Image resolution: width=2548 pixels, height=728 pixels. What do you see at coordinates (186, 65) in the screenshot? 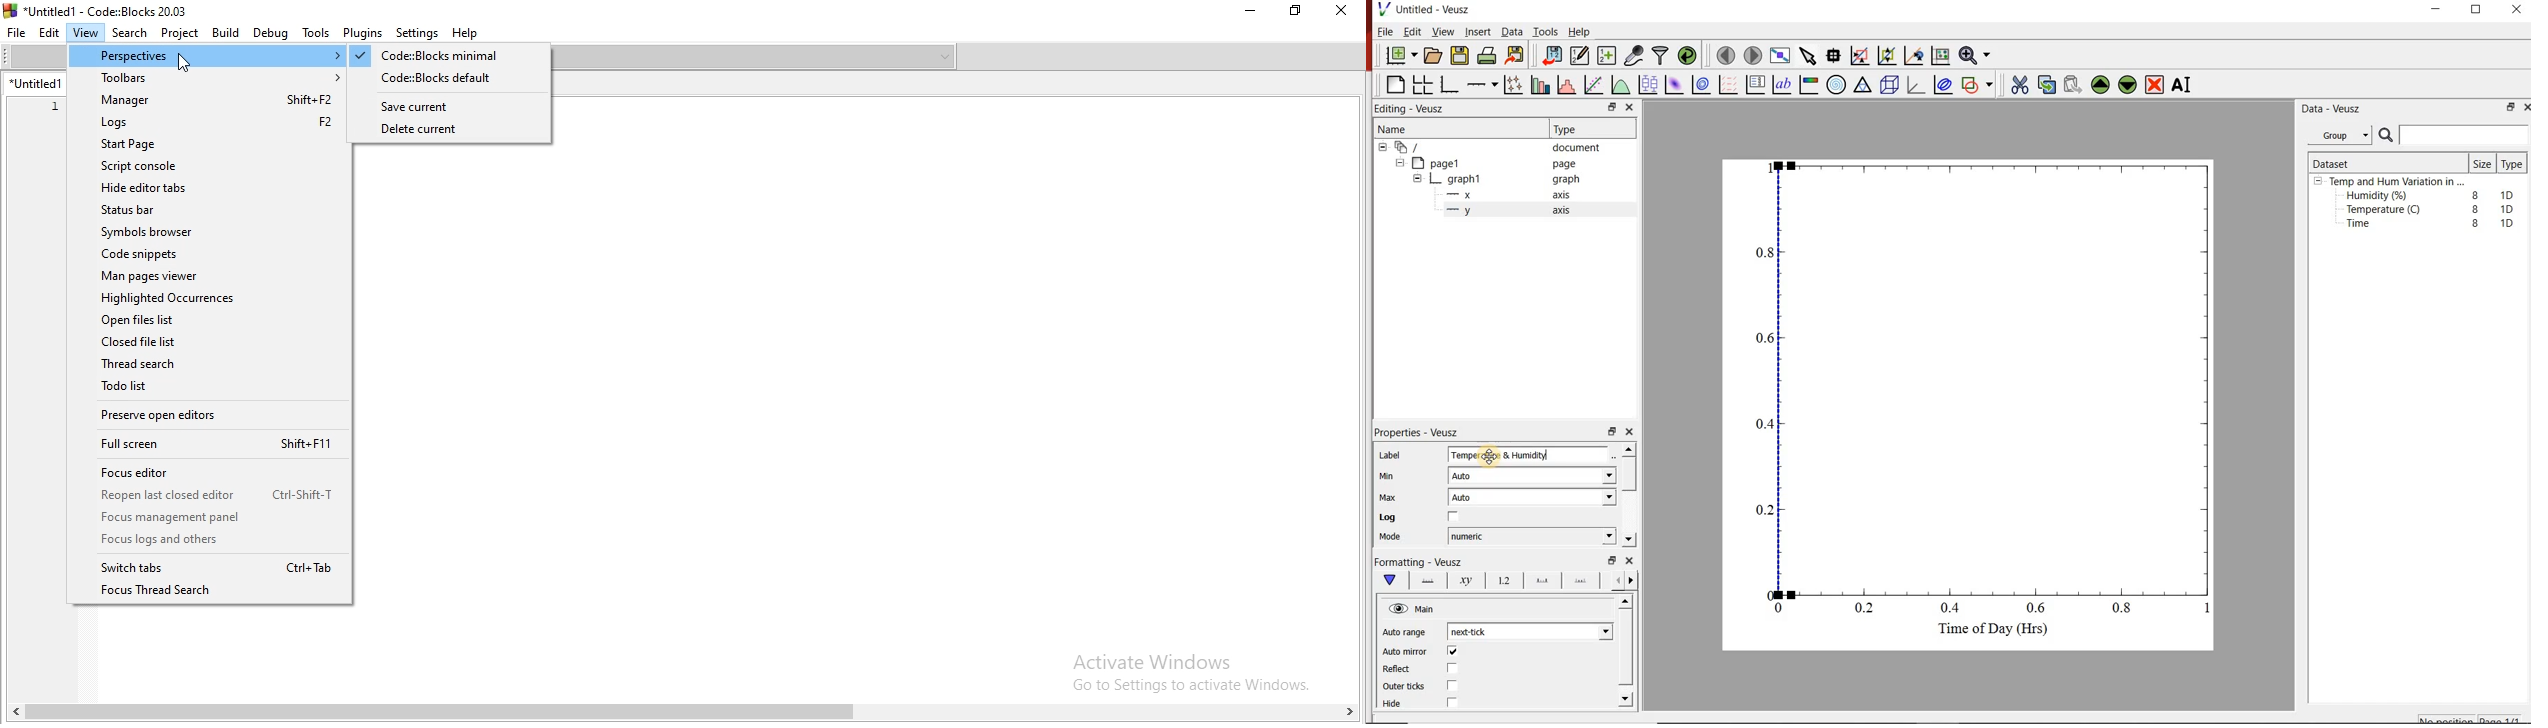
I see `cursor` at bounding box center [186, 65].